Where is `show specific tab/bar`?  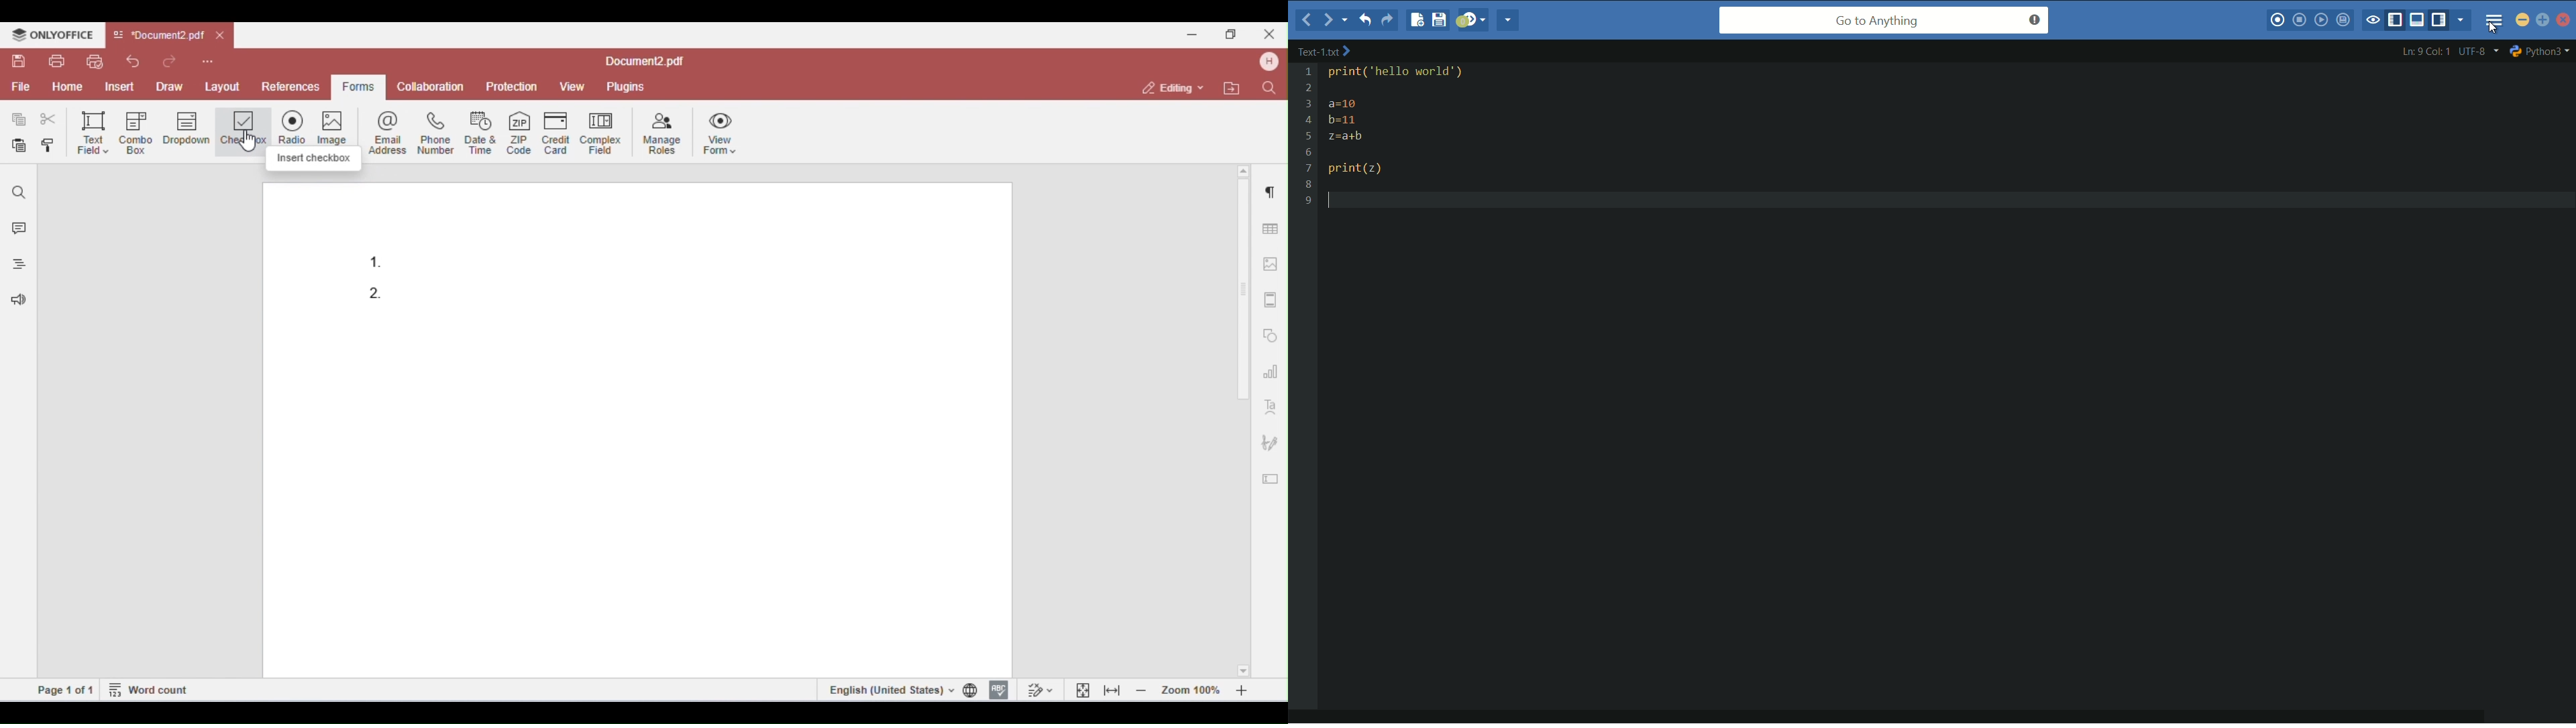
show specific tab/bar is located at coordinates (2462, 21).